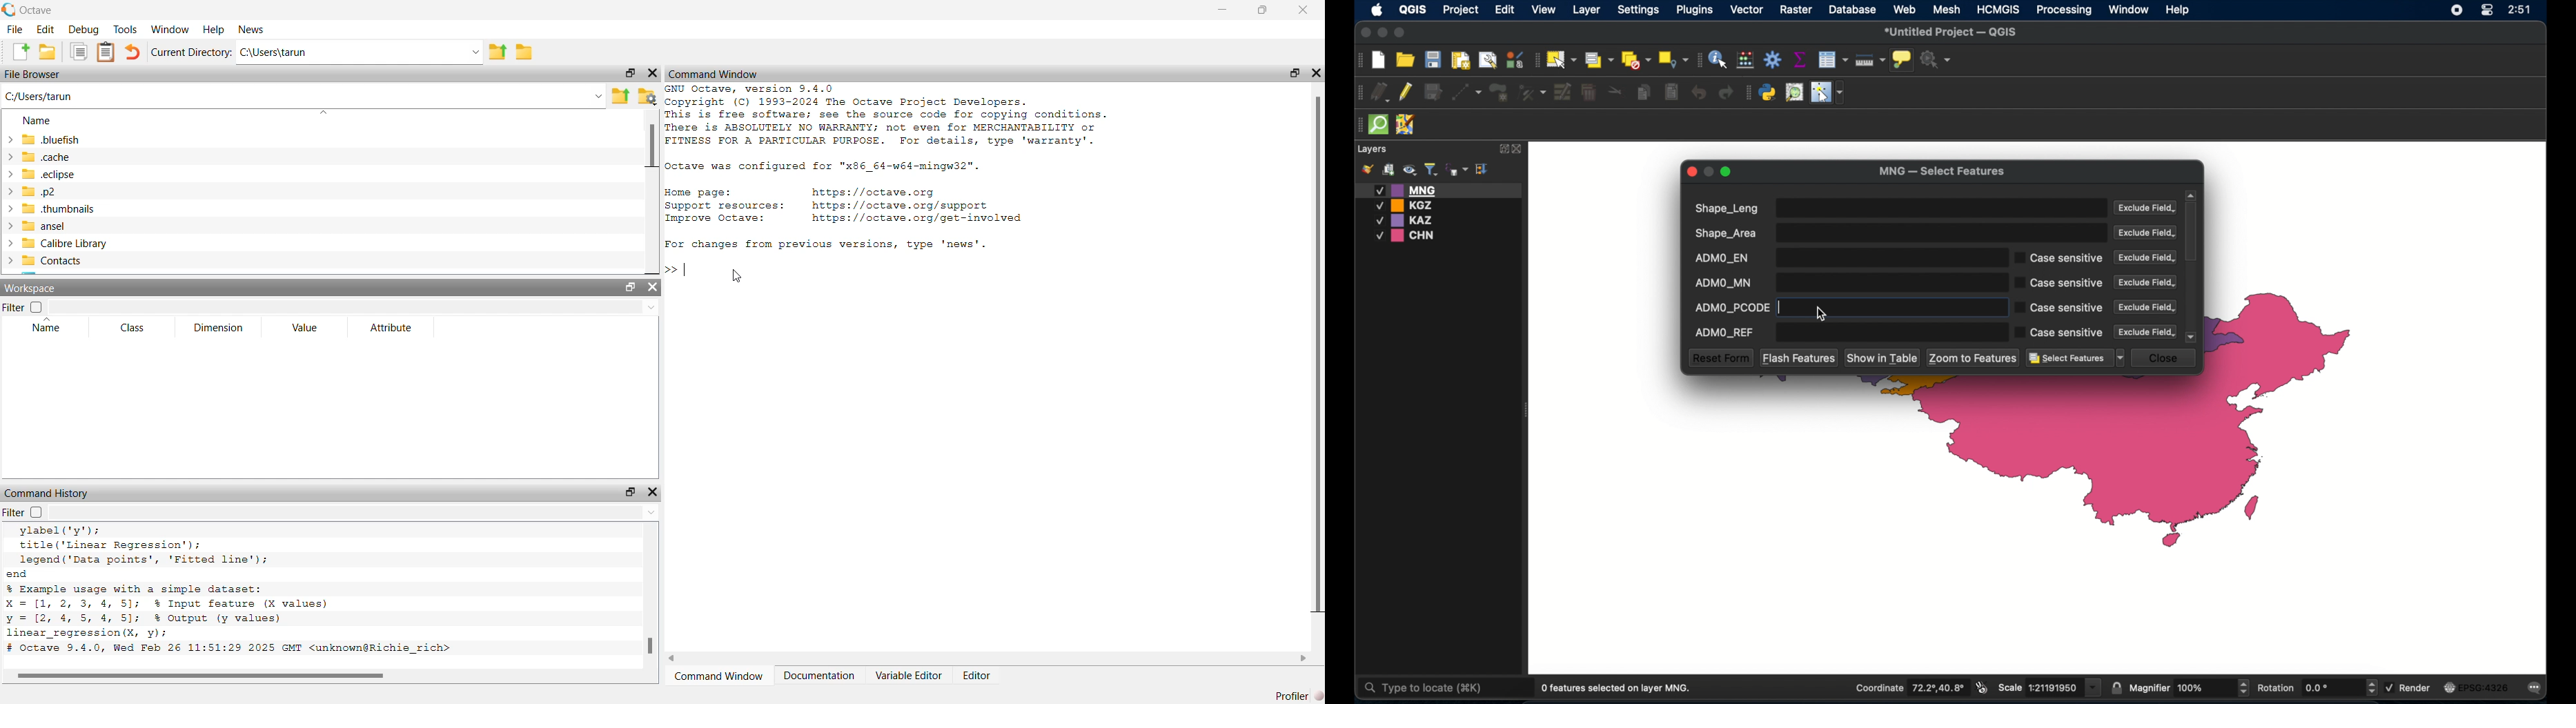 Image resolution: width=2576 pixels, height=728 pixels. What do you see at coordinates (1590, 93) in the screenshot?
I see `delete selected ` at bounding box center [1590, 93].